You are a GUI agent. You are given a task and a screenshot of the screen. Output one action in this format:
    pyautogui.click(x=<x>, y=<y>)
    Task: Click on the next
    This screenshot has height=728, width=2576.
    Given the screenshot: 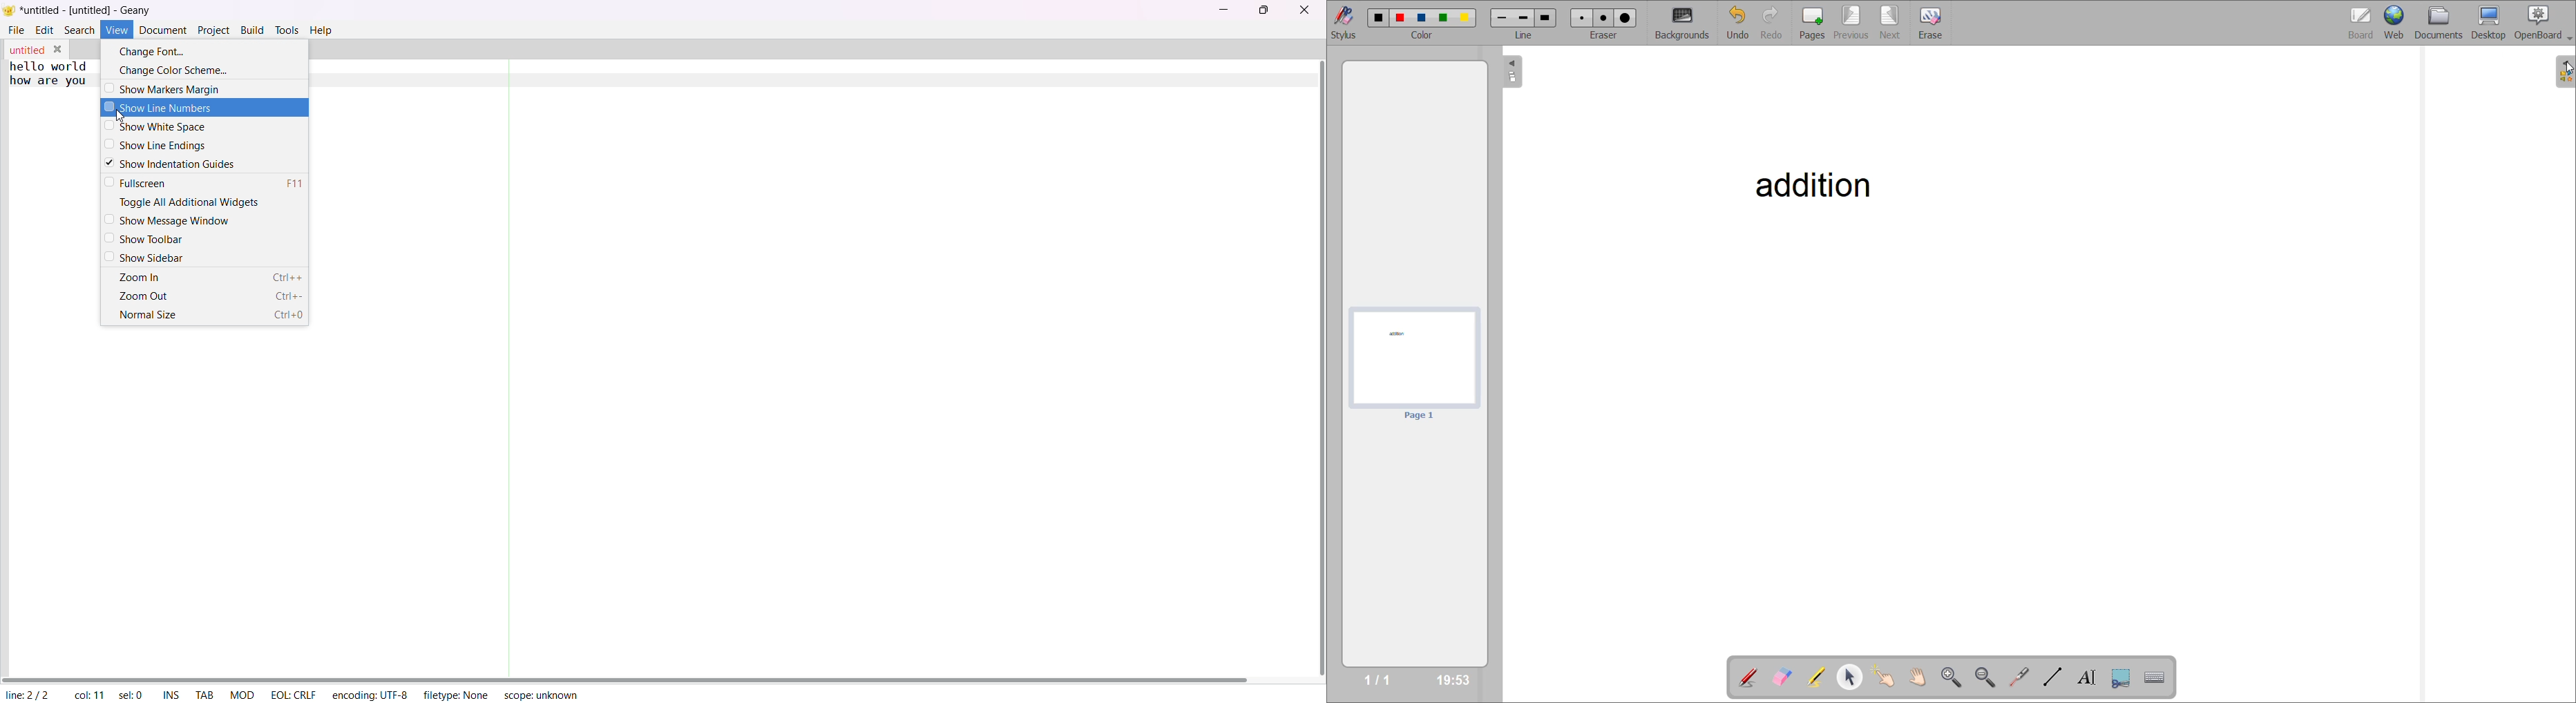 What is the action you would take?
    pyautogui.click(x=1892, y=23)
    